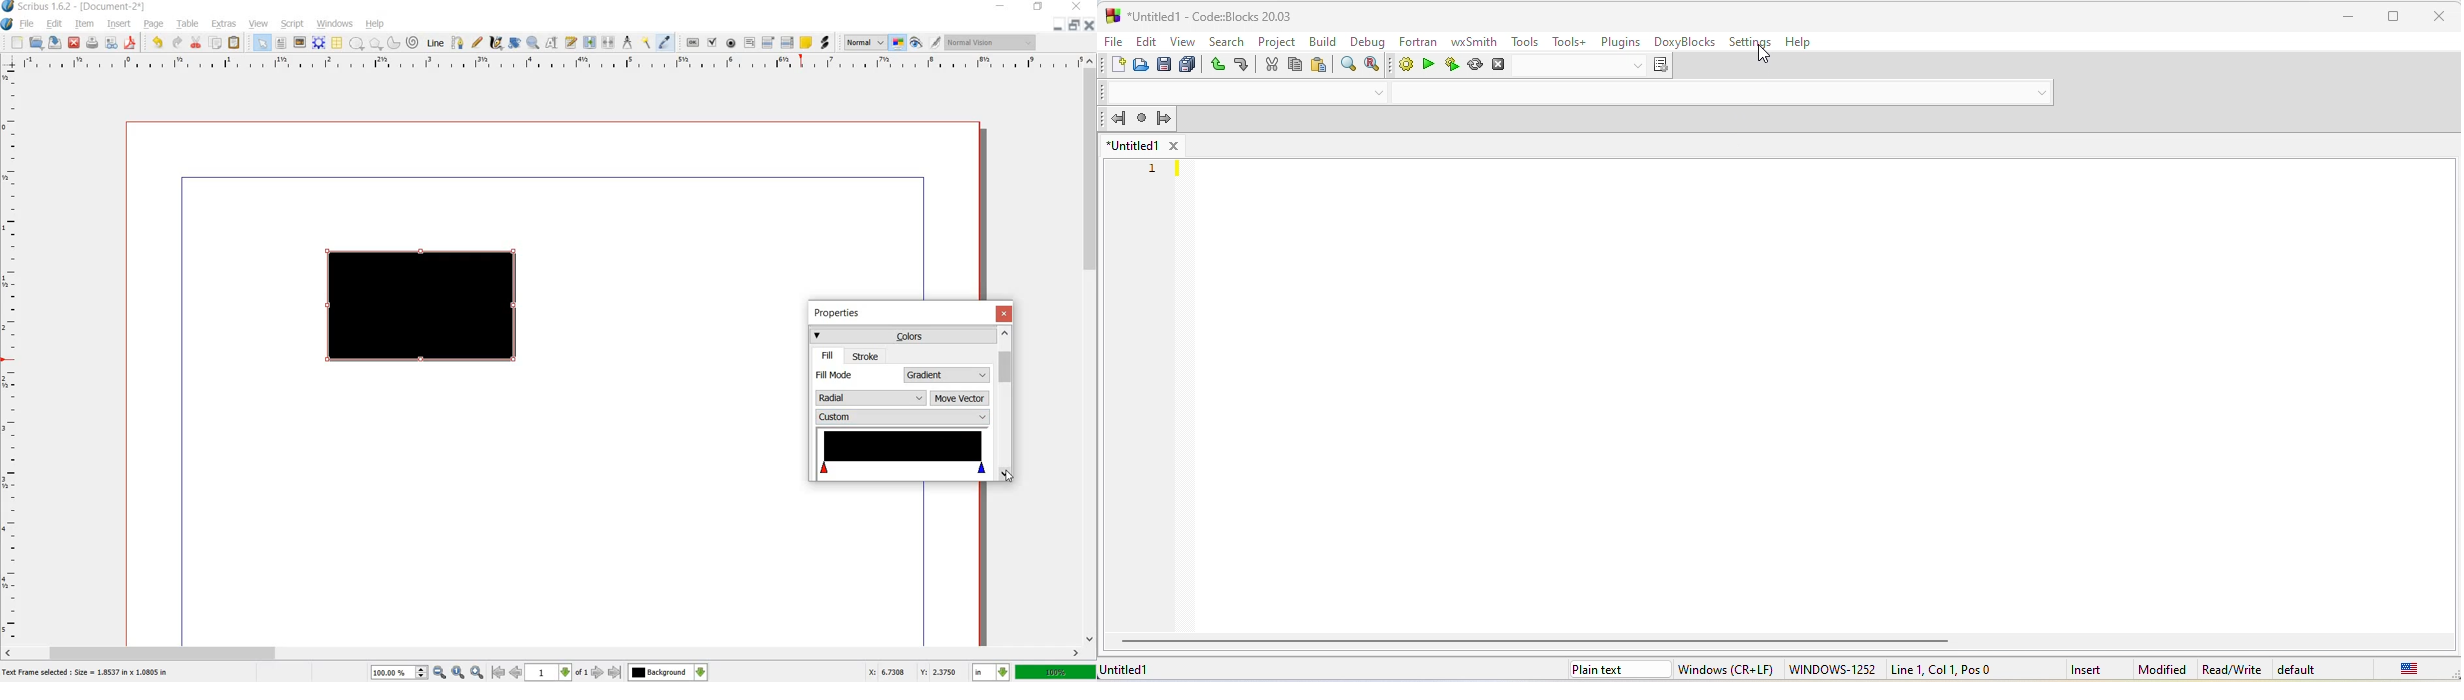  Describe the element at coordinates (1142, 117) in the screenshot. I see `last jump` at that location.